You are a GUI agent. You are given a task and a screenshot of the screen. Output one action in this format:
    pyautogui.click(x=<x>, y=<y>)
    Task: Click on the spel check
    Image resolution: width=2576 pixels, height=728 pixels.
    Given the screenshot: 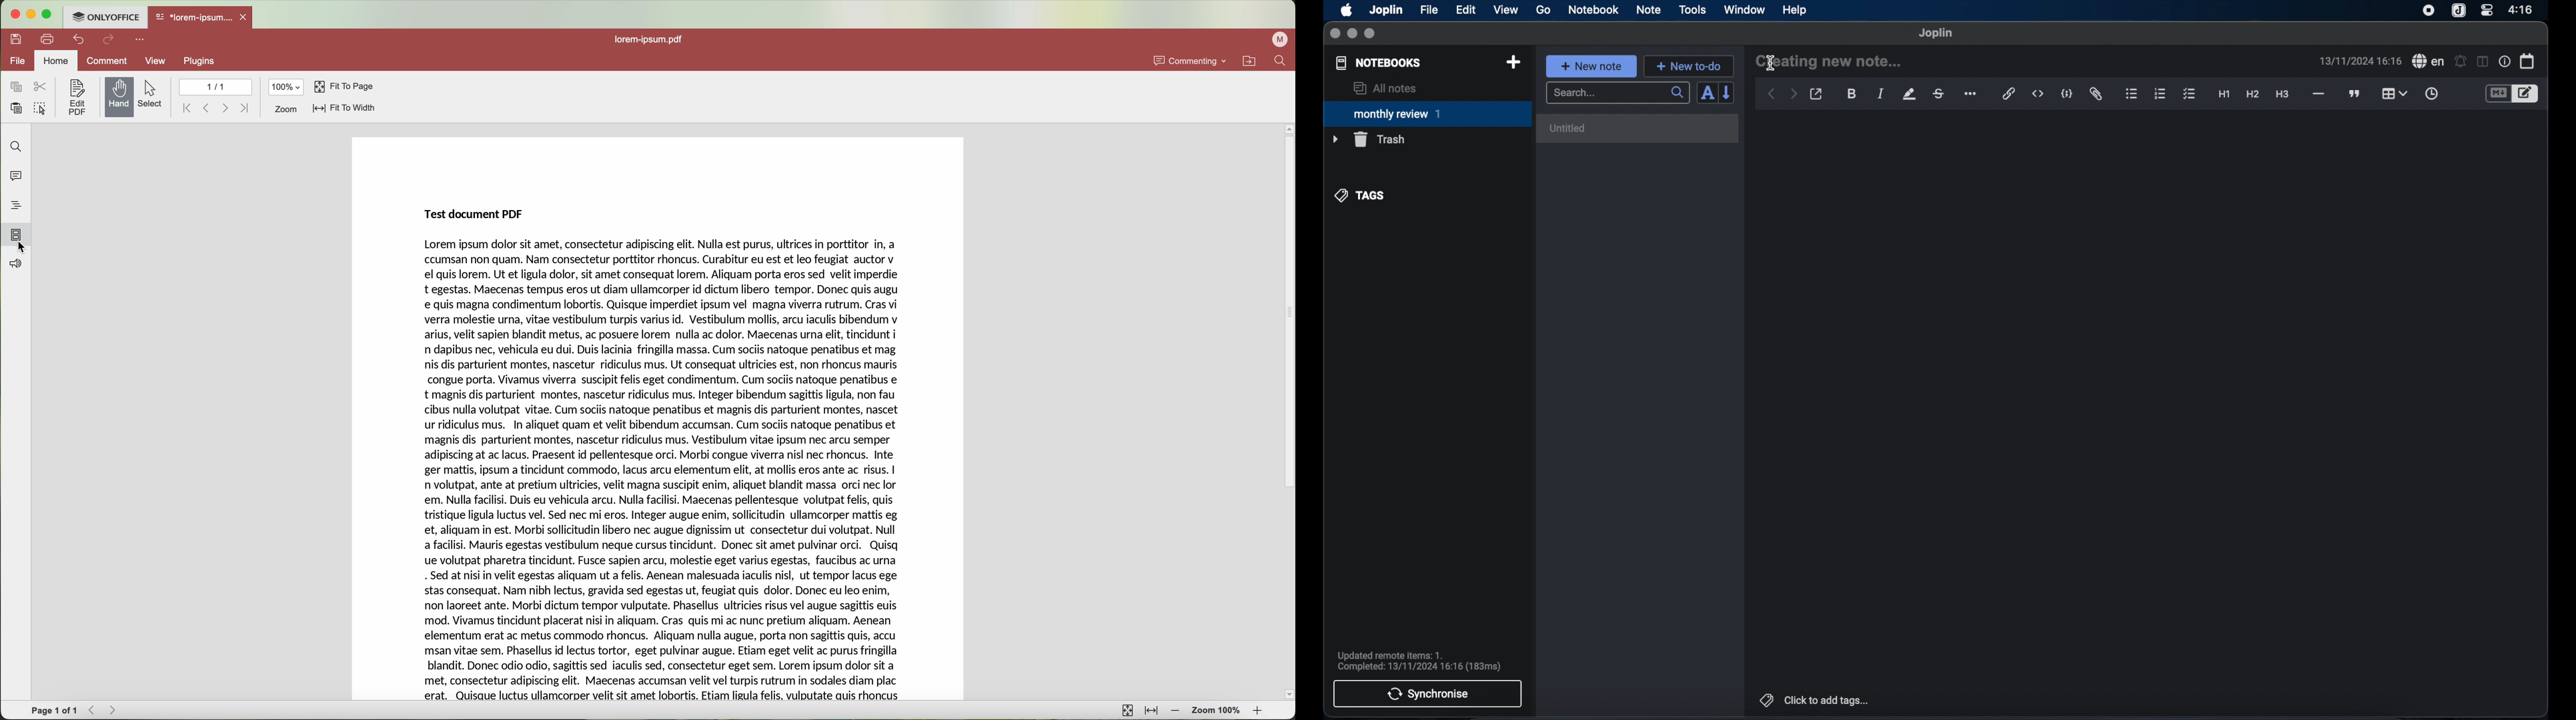 What is the action you would take?
    pyautogui.click(x=2429, y=61)
    